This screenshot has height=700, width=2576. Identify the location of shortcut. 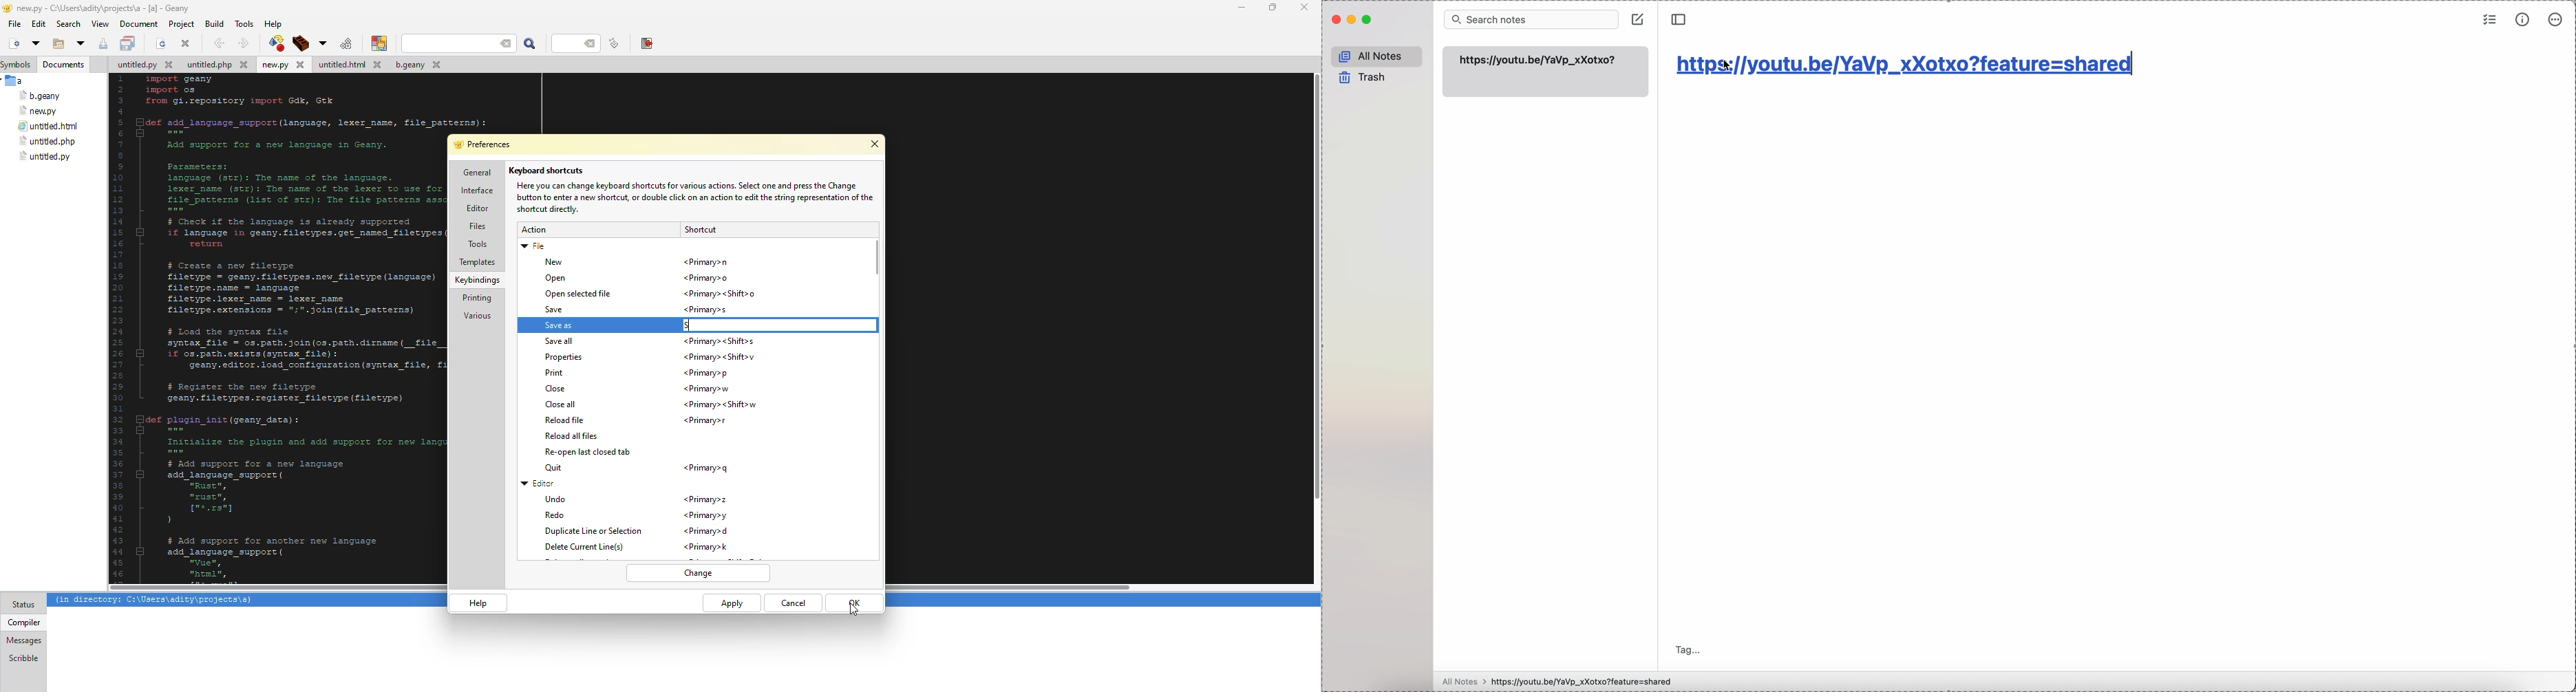
(703, 531).